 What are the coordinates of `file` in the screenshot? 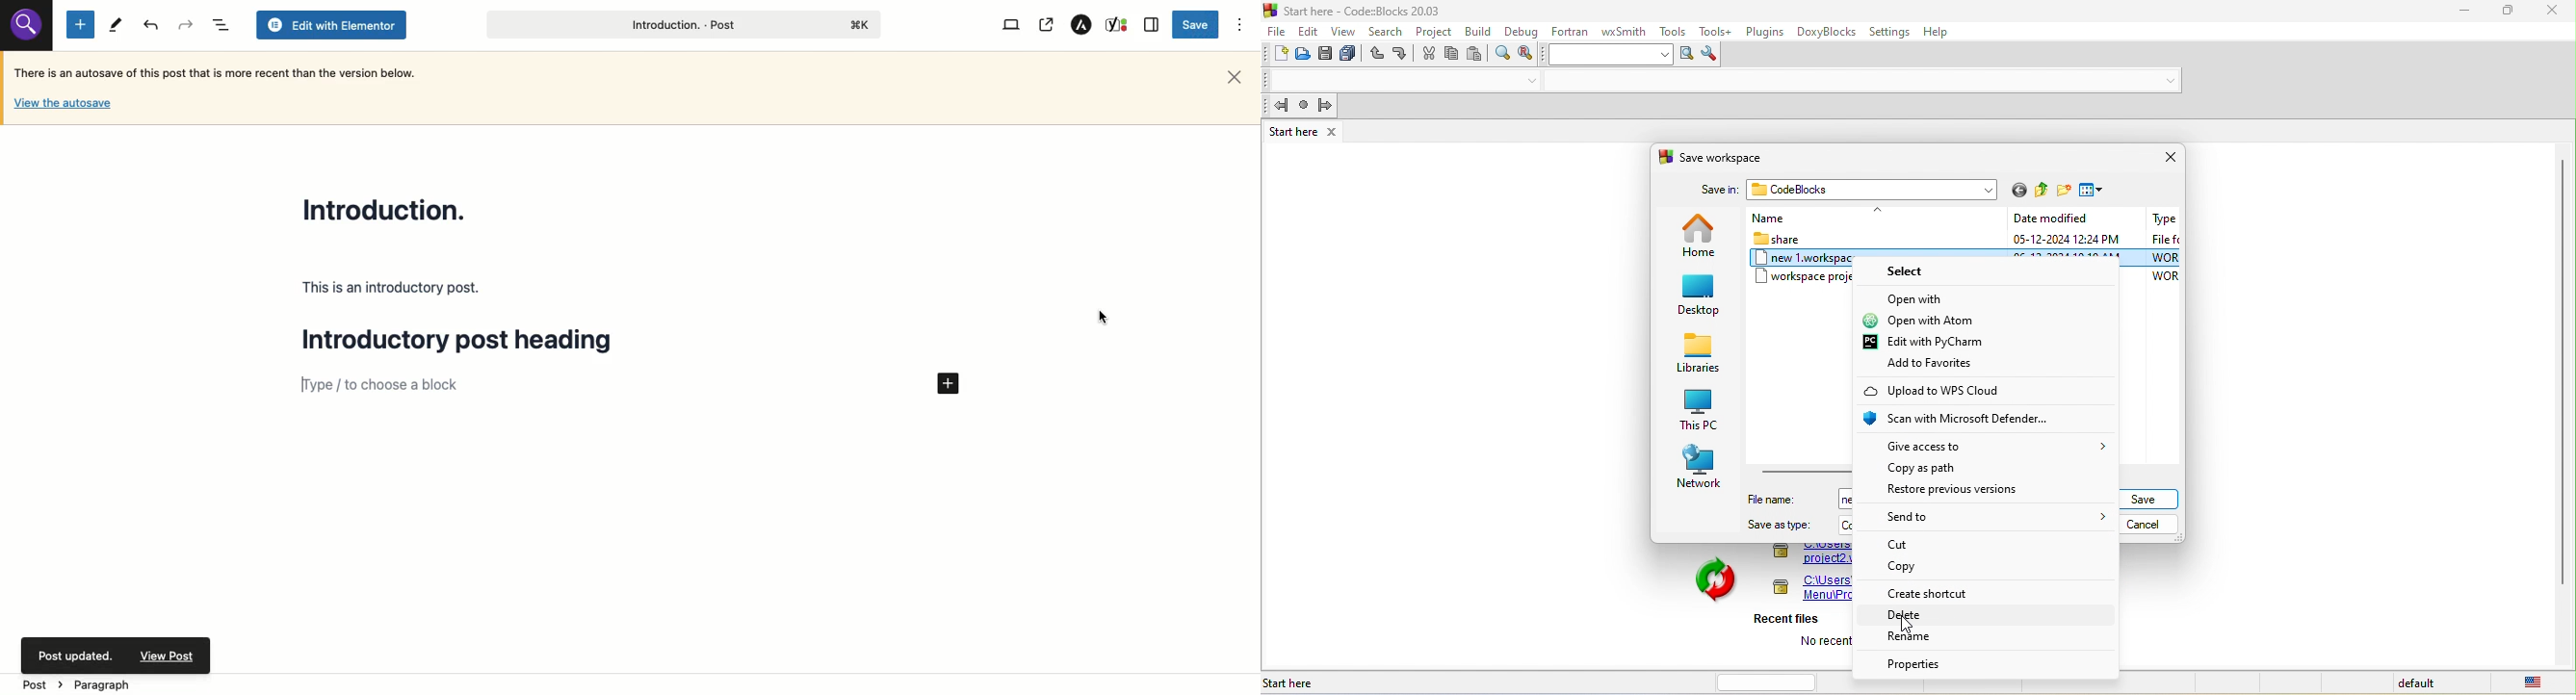 It's located at (1277, 30).